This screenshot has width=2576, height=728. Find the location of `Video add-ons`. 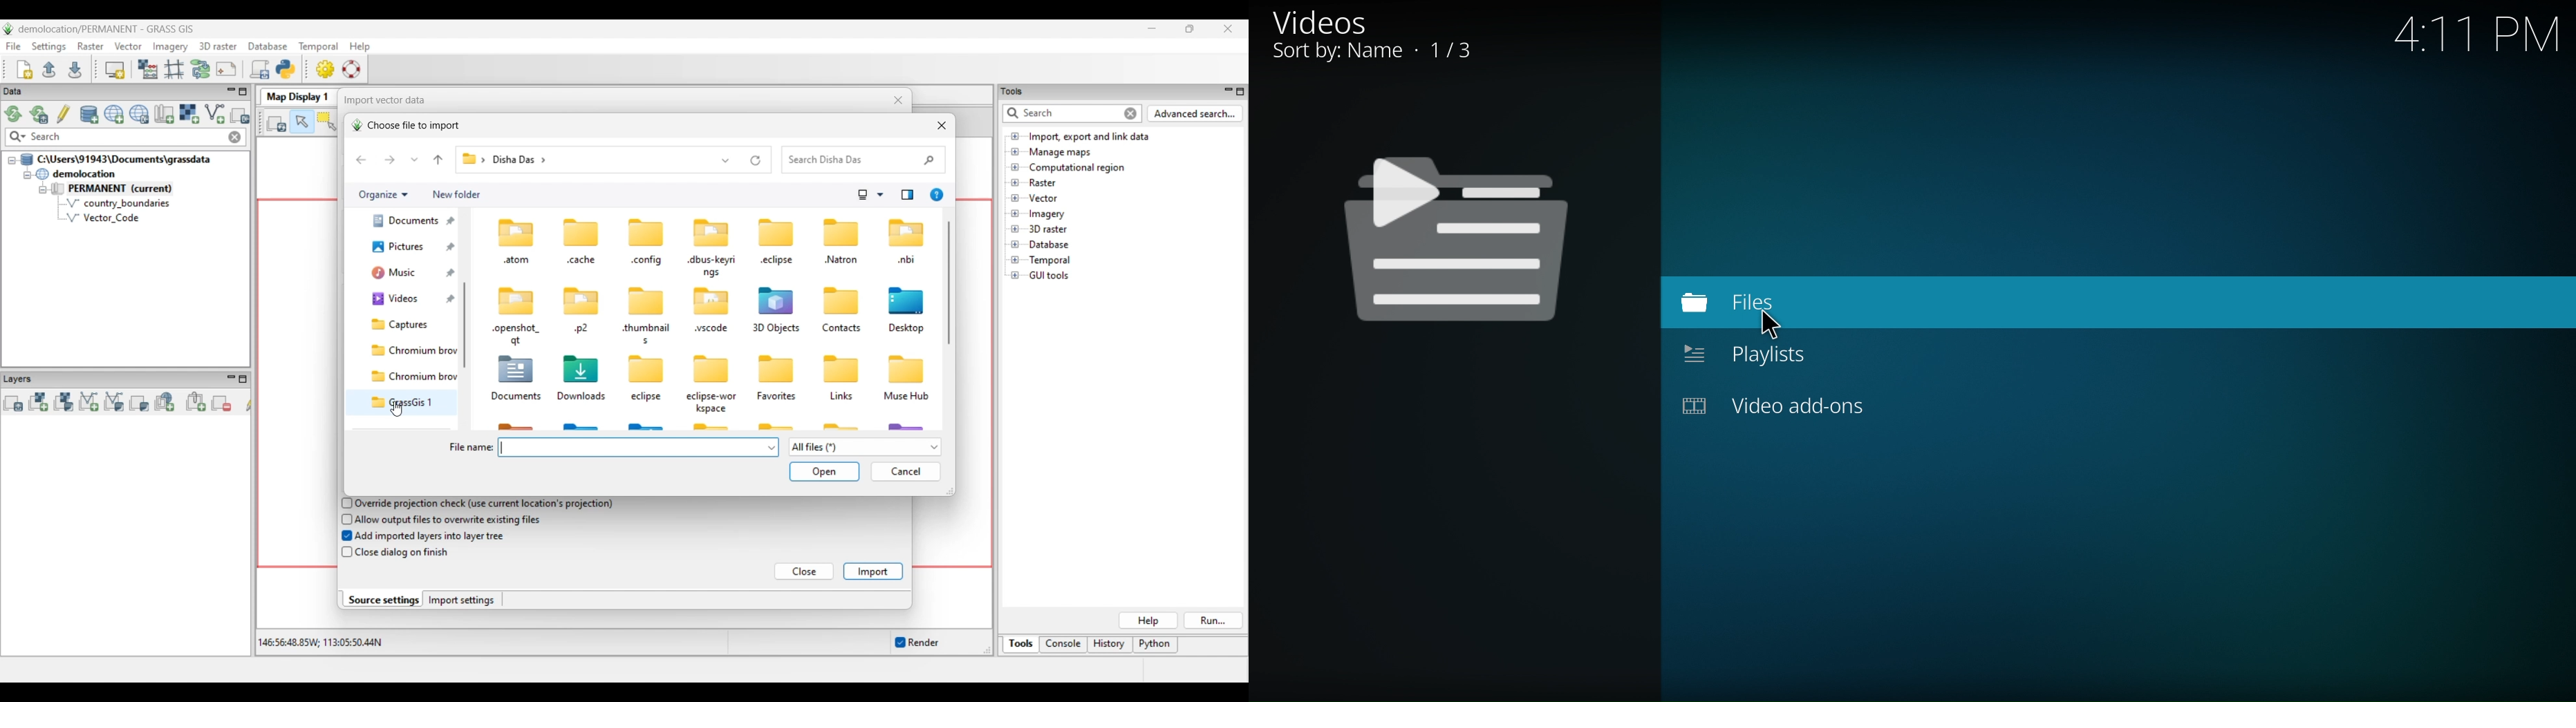

Video add-ons is located at coordinates (1791, 405).